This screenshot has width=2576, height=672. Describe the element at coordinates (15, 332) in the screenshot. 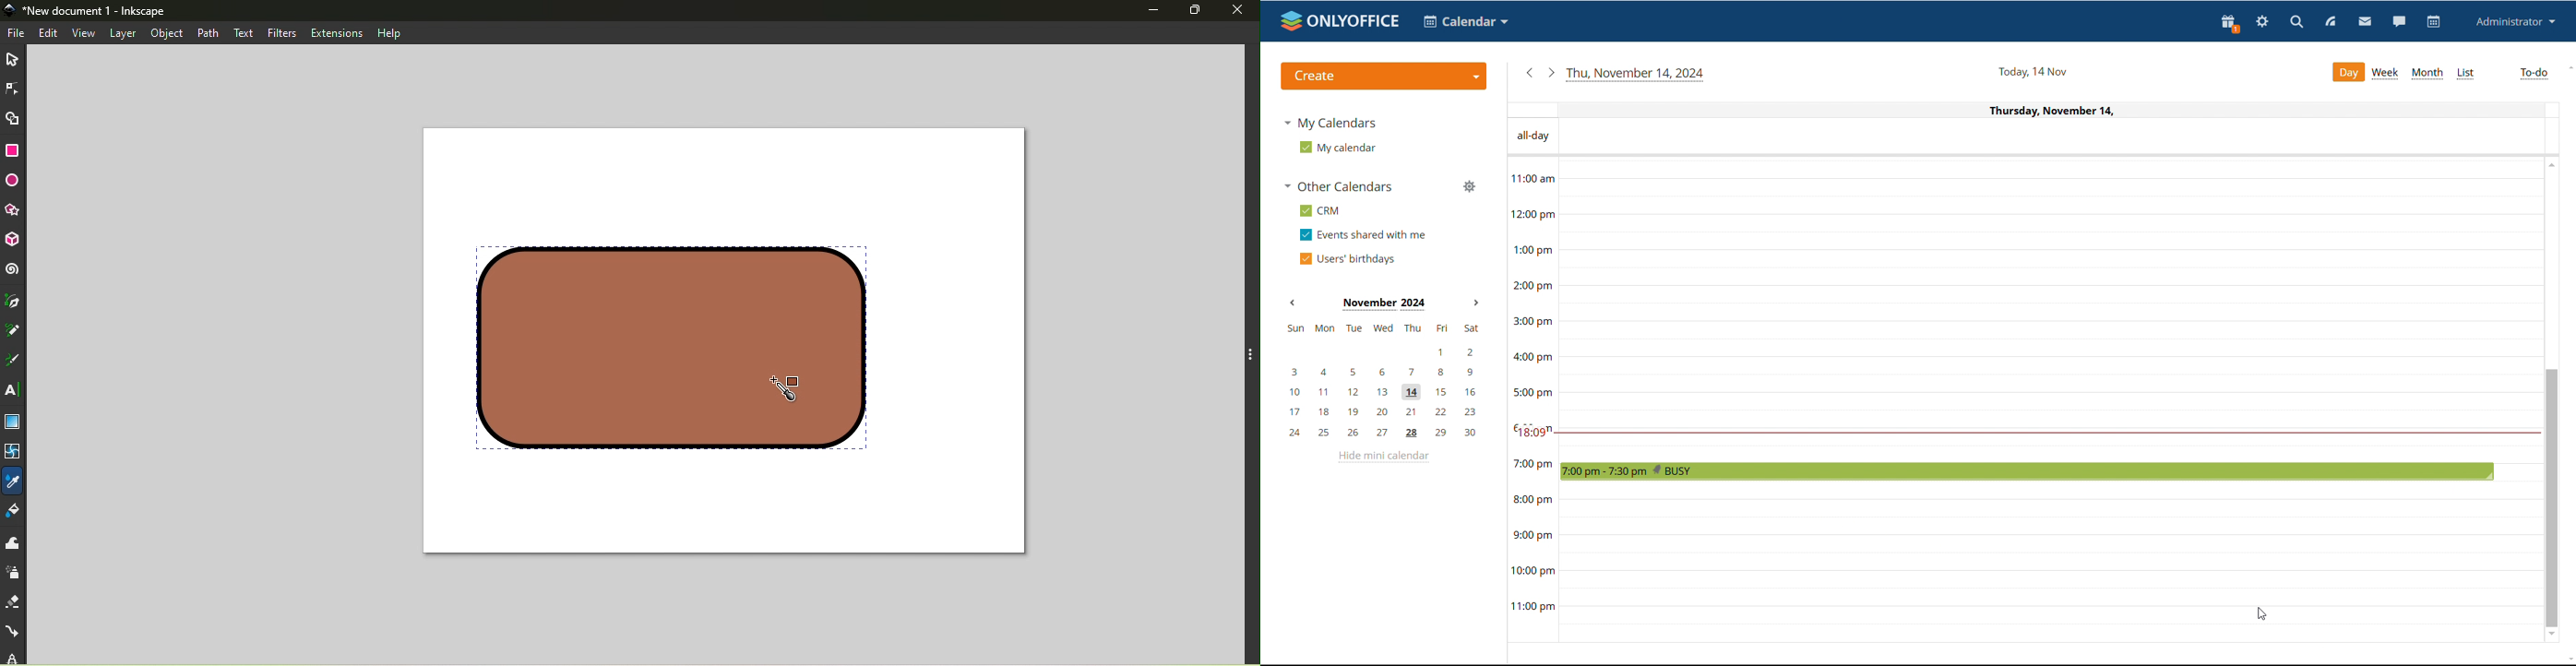

I see `Pencil` at that location.